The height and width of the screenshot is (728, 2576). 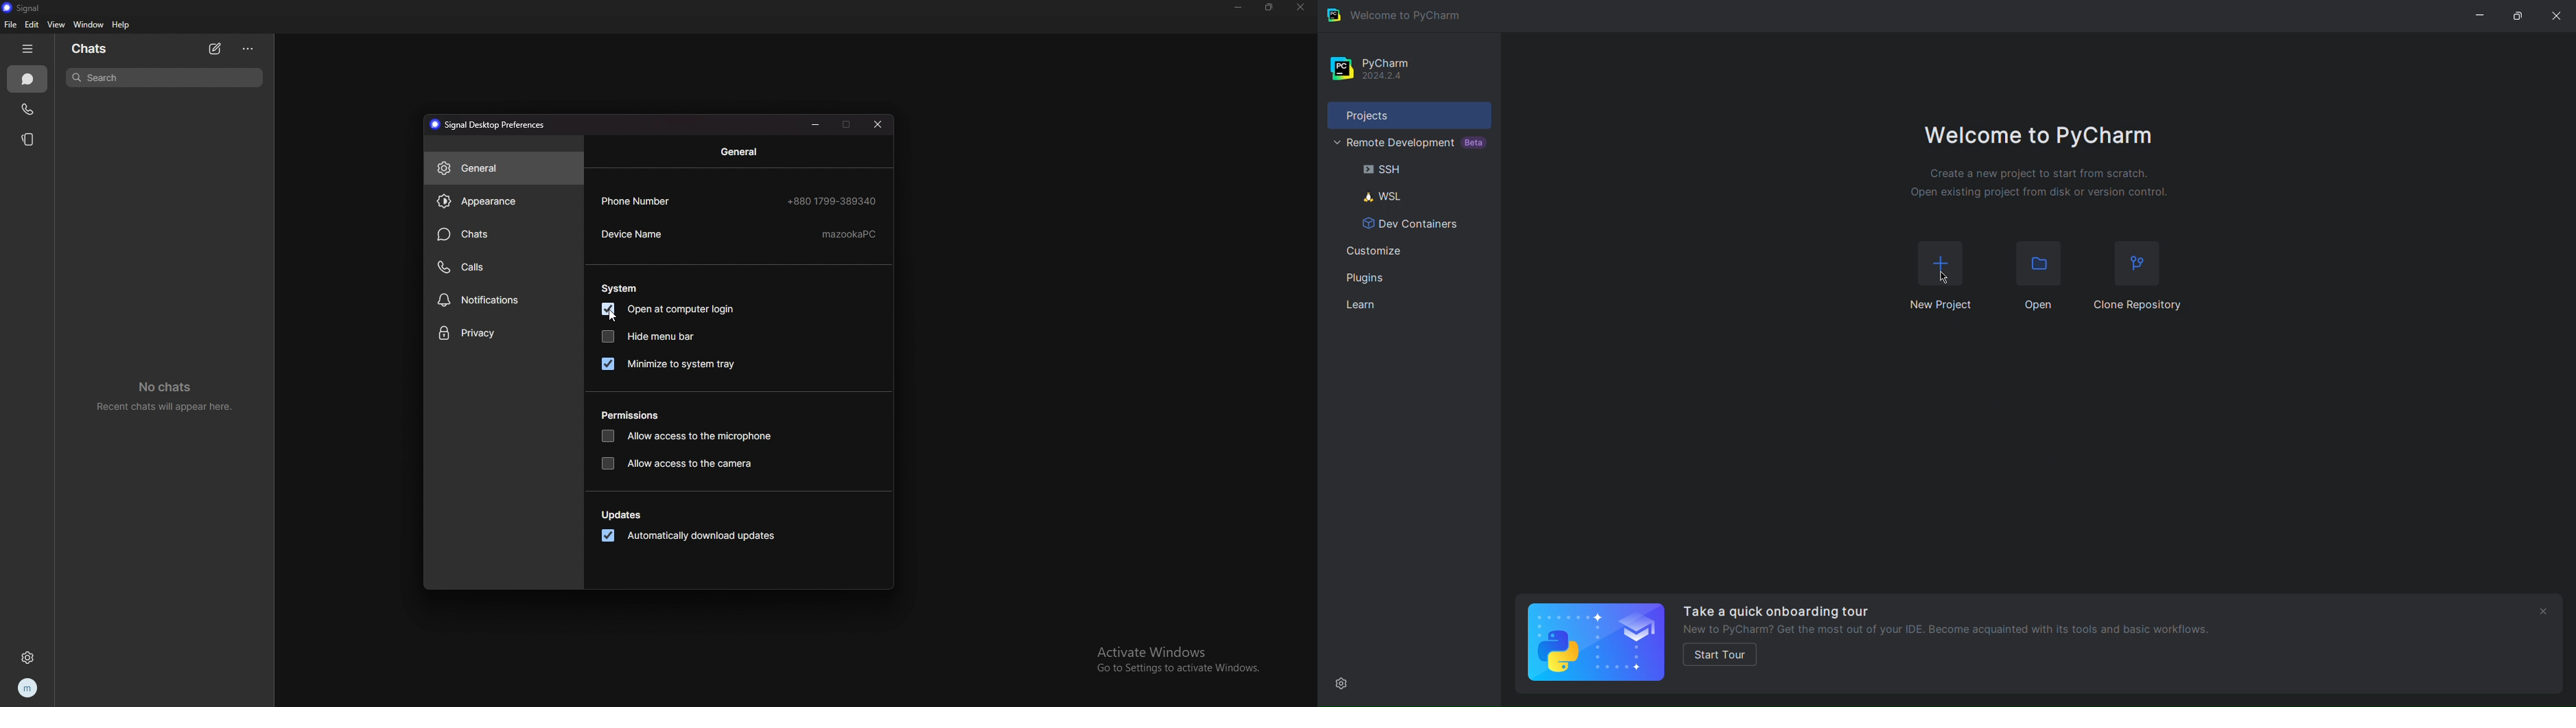 What do you see at coordinates (1299, 7) in the screenshot?
I see `close` at bounding box center [1299, 7].